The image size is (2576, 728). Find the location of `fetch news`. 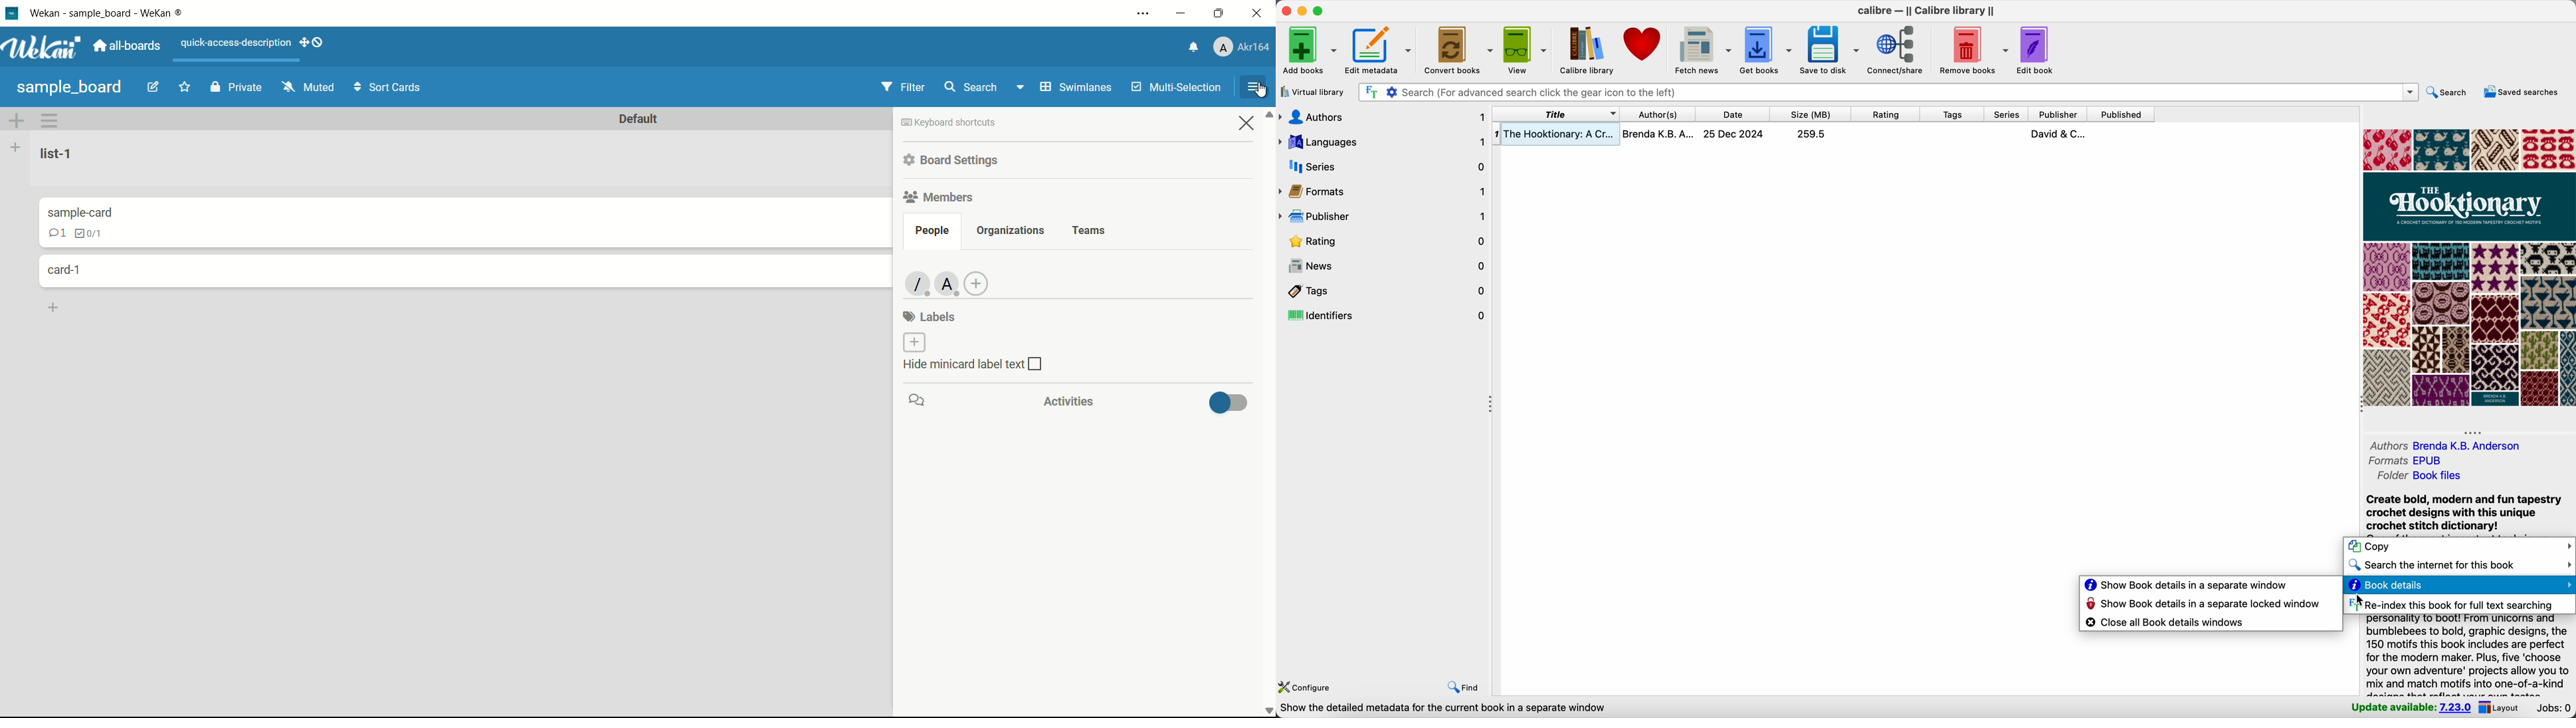

fetch news is located at coordinates (1703, 49).